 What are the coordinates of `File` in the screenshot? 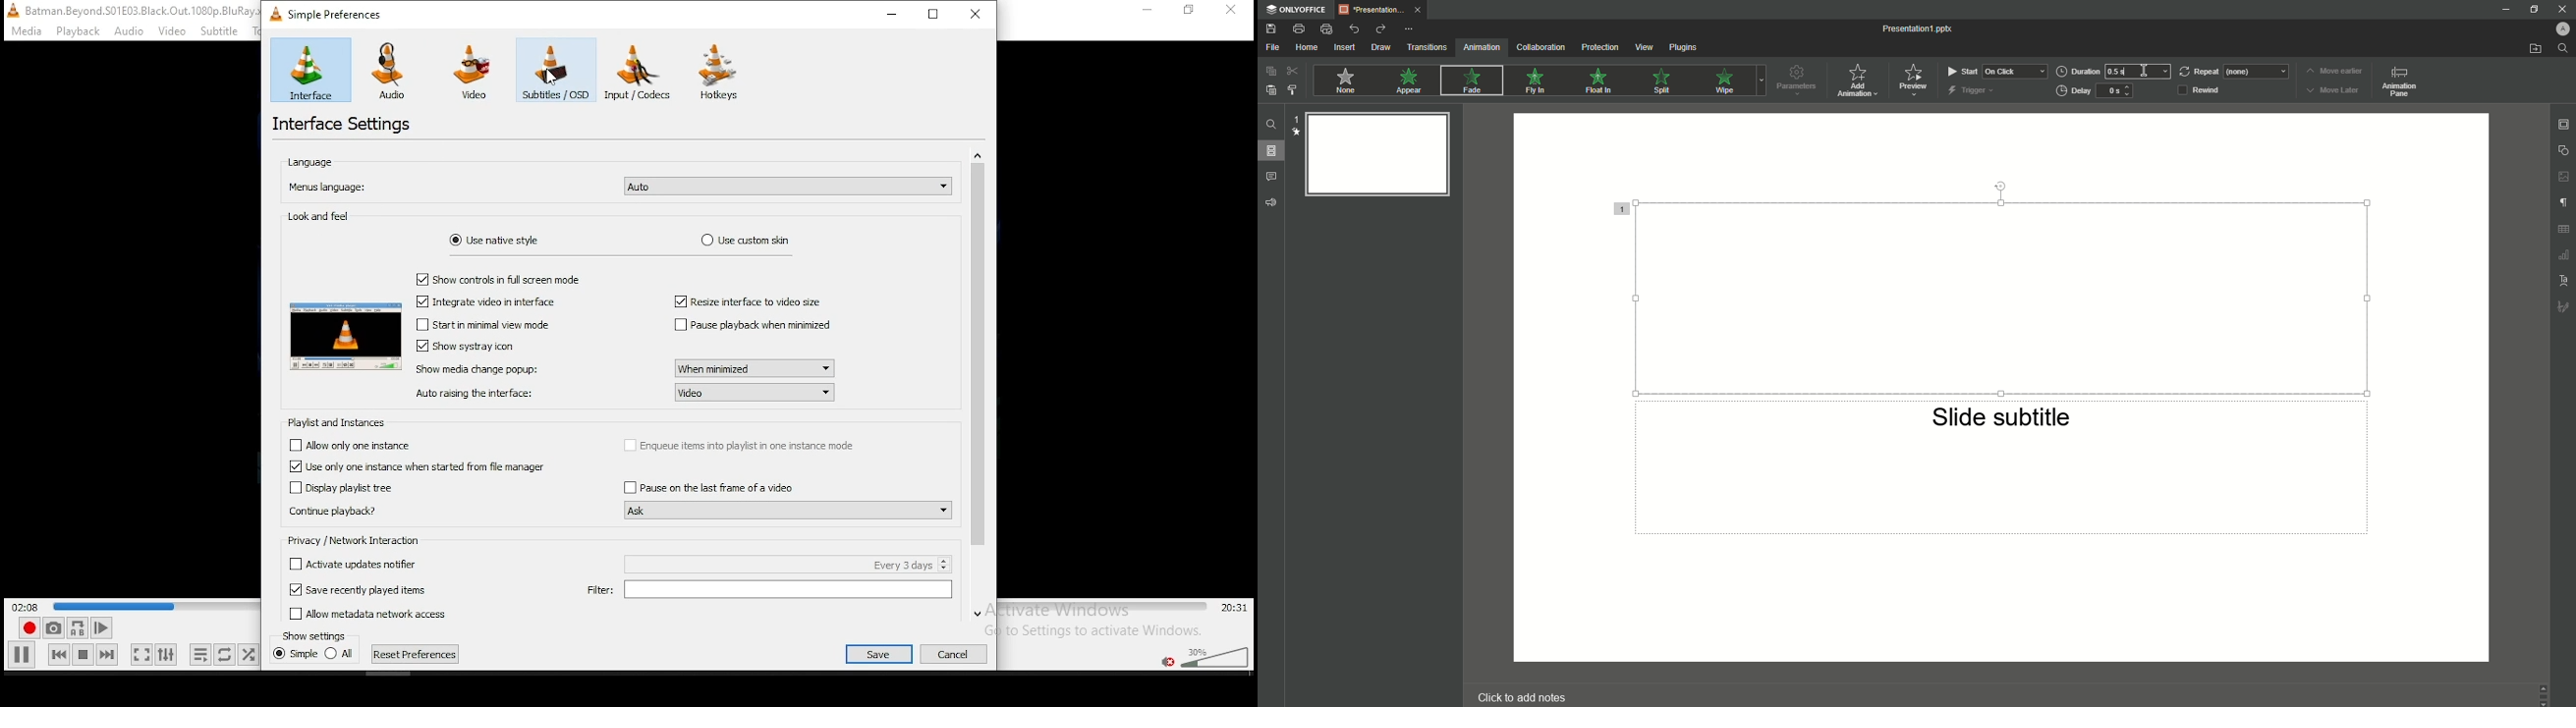 It's located at (1274, 48).